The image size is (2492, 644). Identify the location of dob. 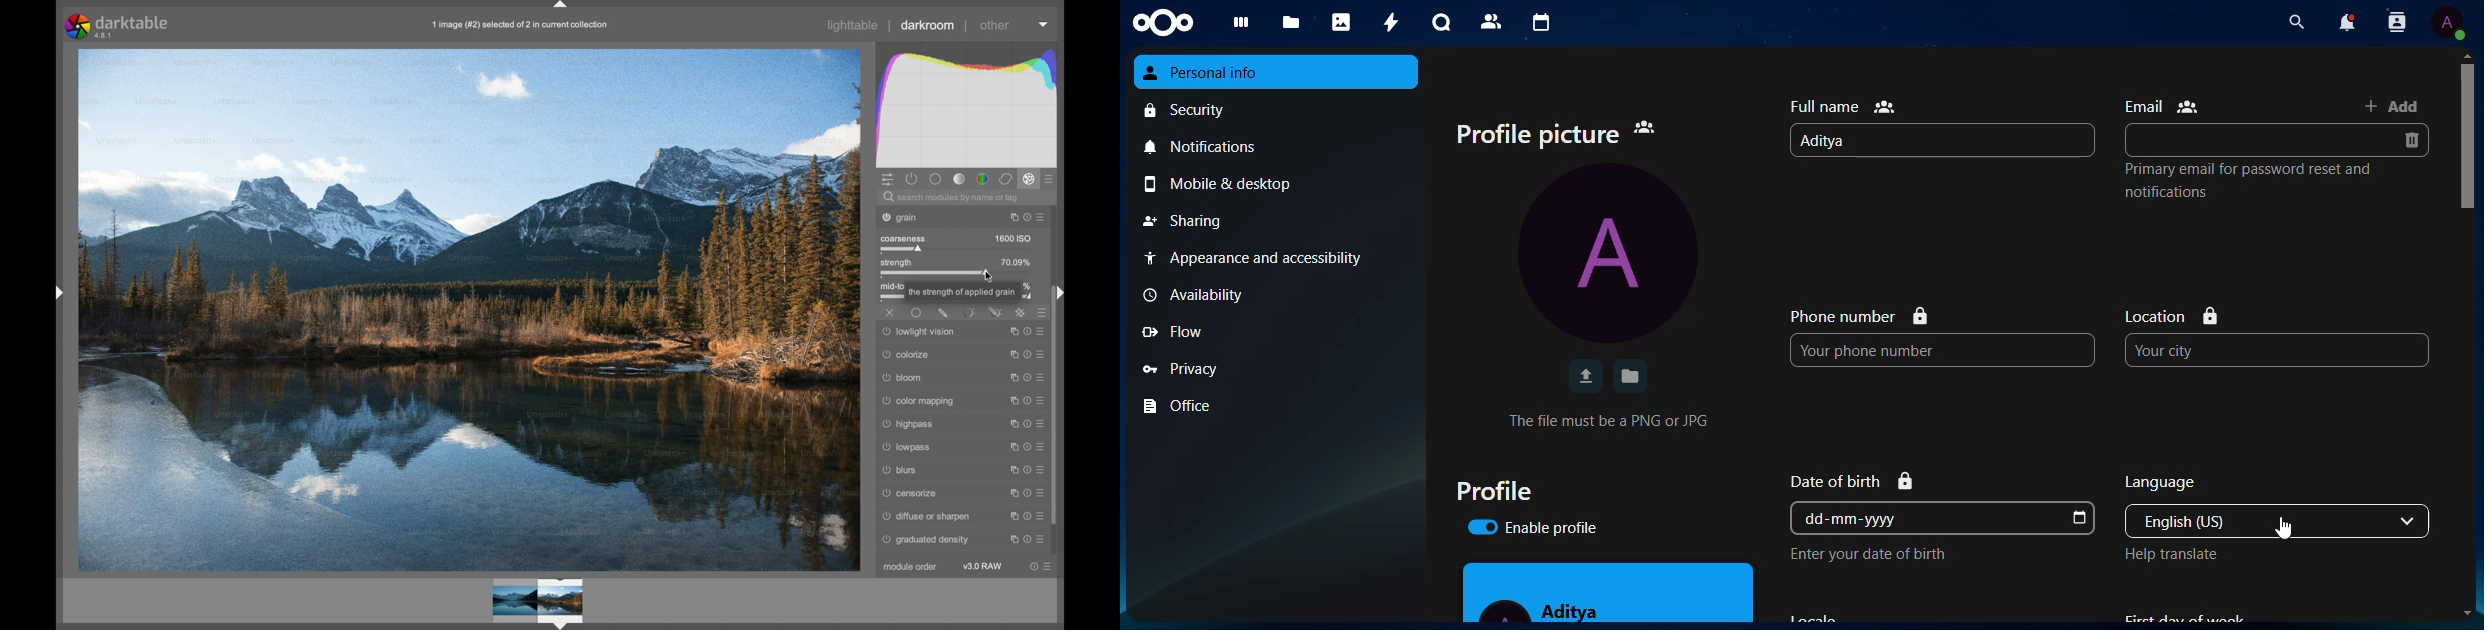
(2080, 518).